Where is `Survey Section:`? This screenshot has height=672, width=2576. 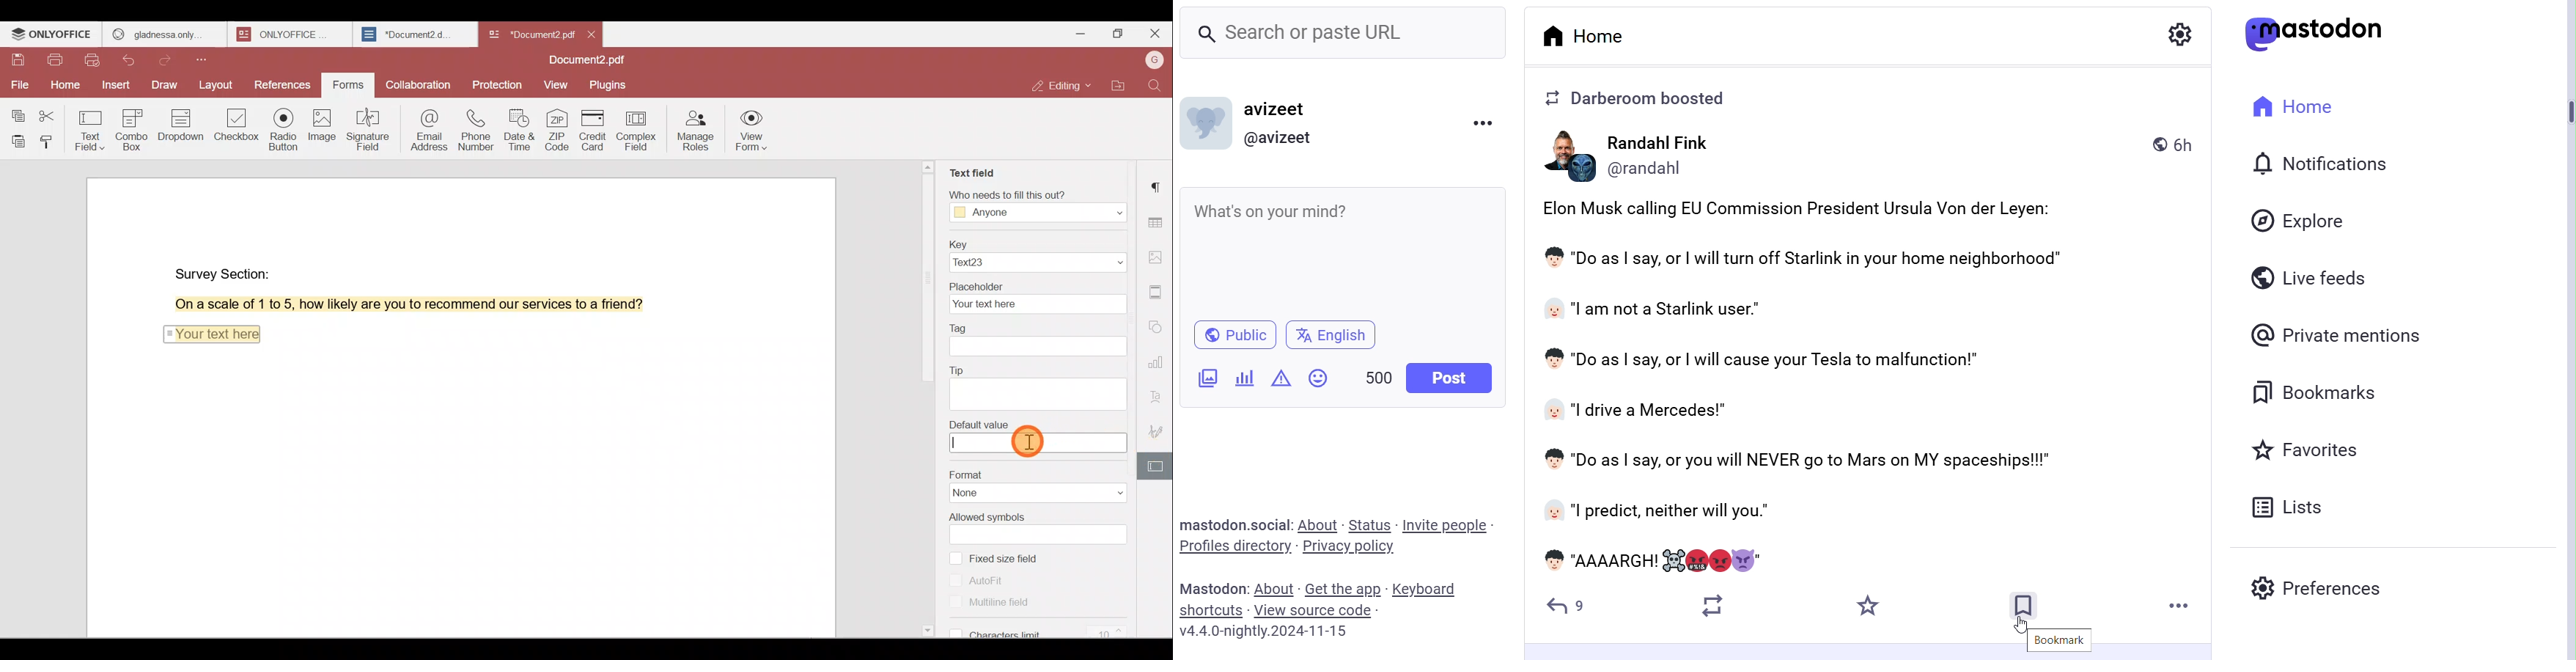
Survey Section: is located at coordinates (225, 271).